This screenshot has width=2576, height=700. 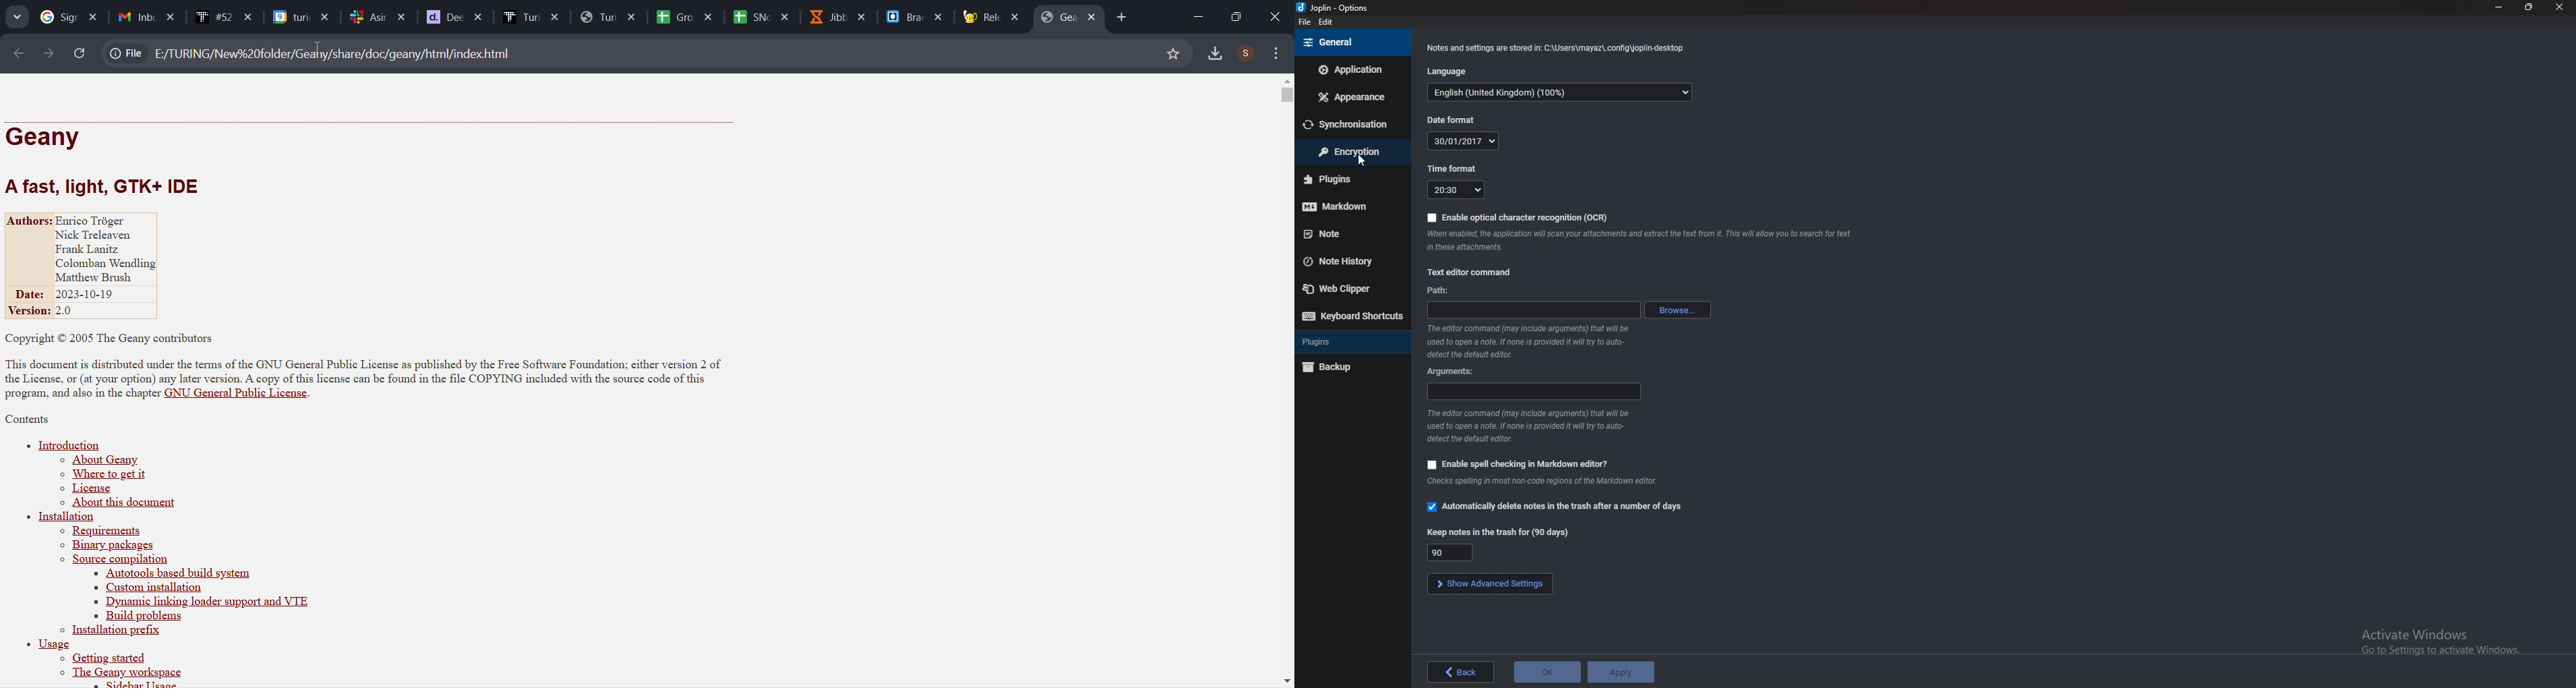 What do you see at coordinates (1493, 583) in the screenshot?
I see `show advanced settings` at bounding box center [1493, 583].